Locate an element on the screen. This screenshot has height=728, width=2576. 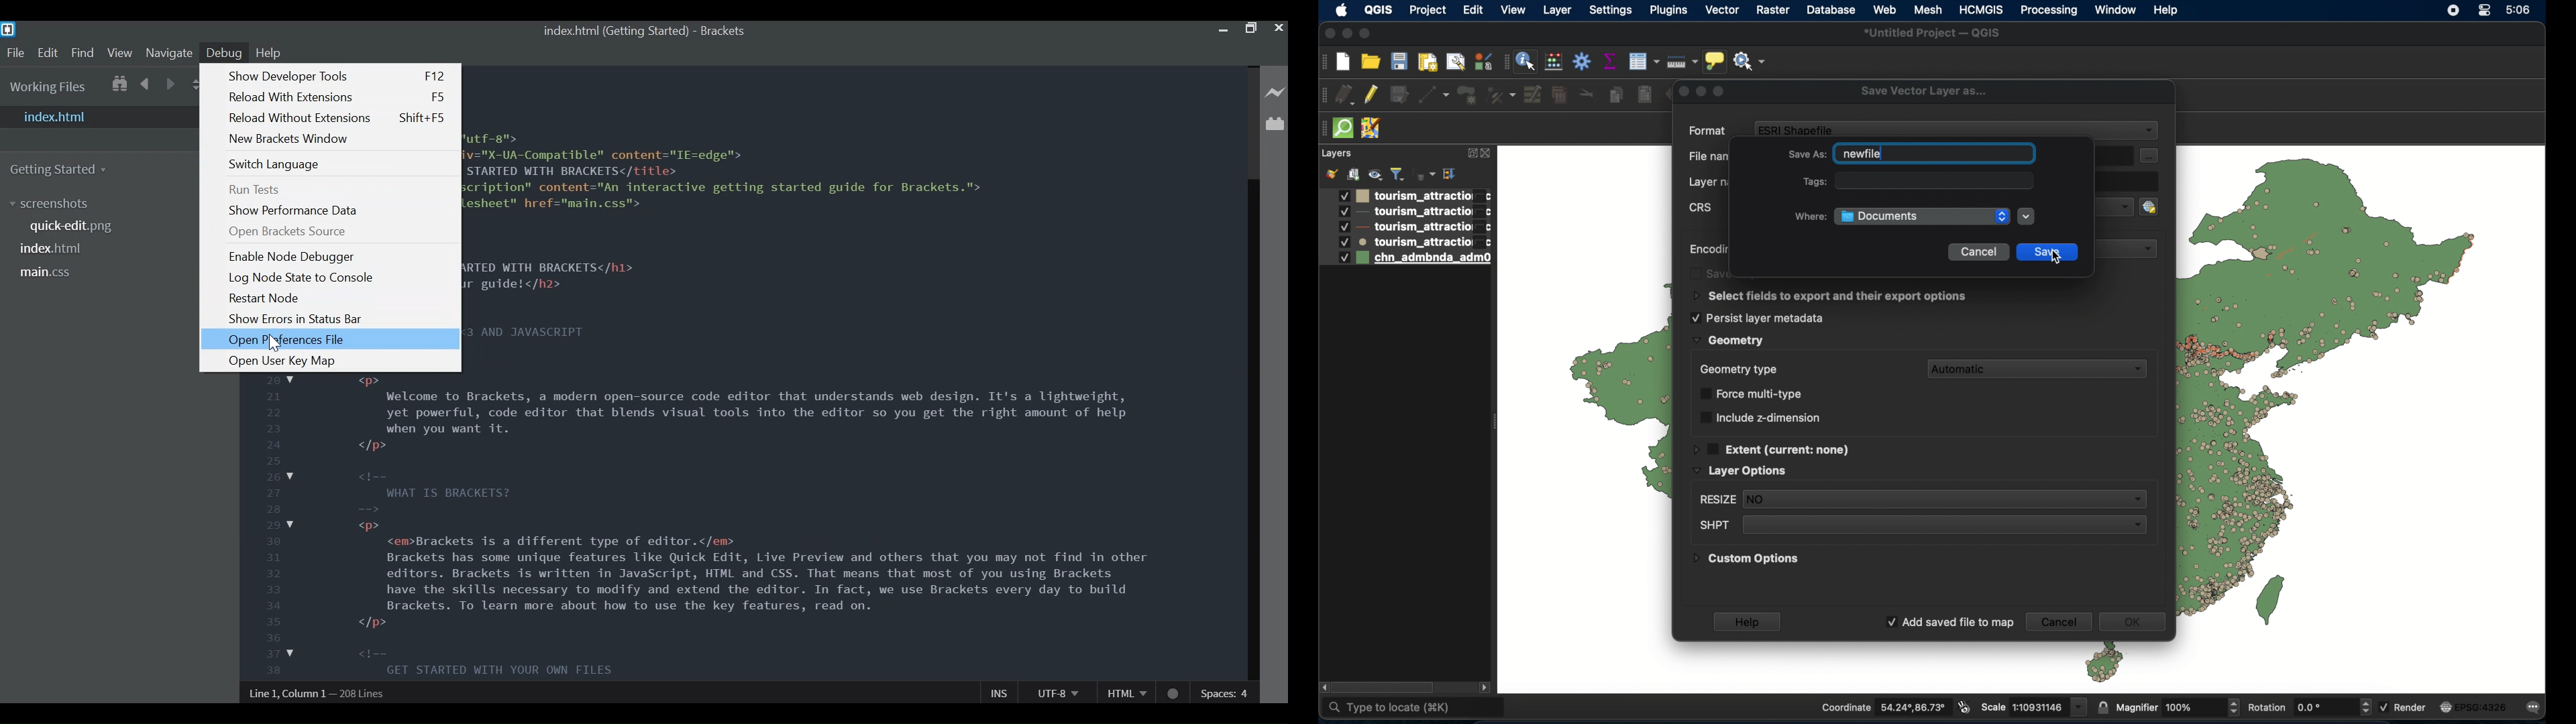
Show Errors in Status Bar is located at coordinates (297, 319).